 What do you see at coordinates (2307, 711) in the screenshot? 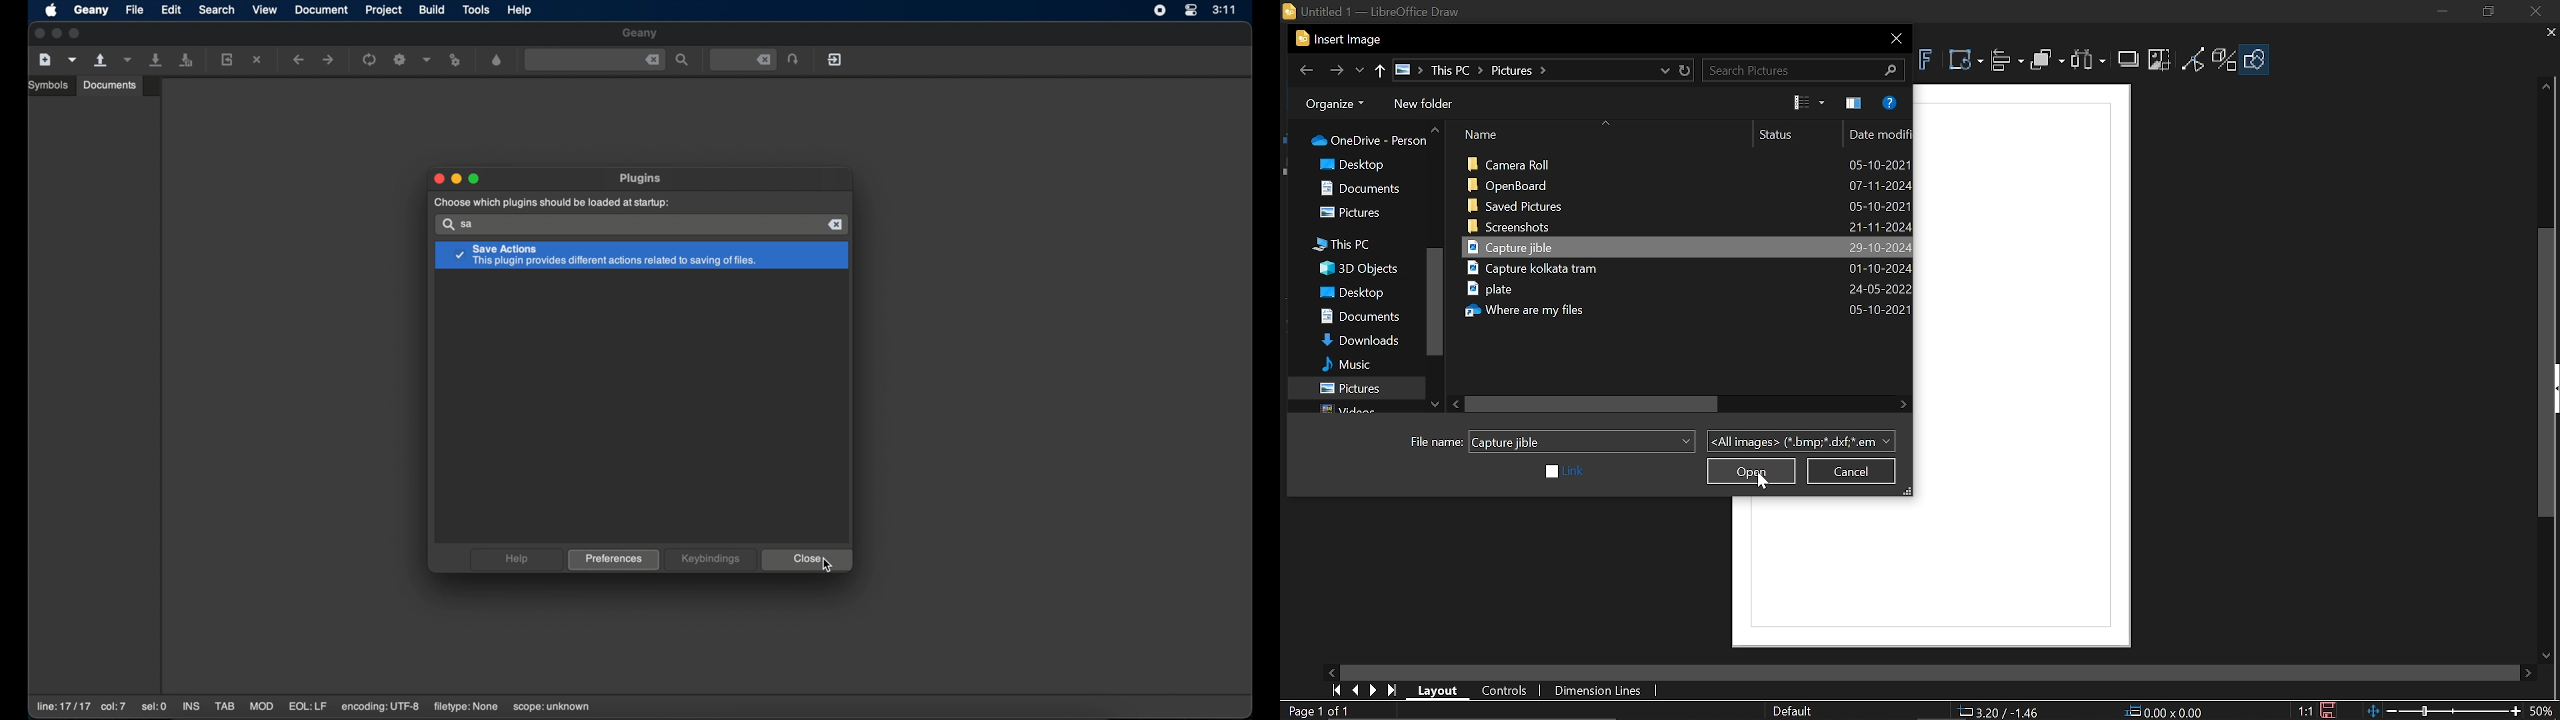
I see `Scaling factor of the document` at bounding box center [2307, 711].